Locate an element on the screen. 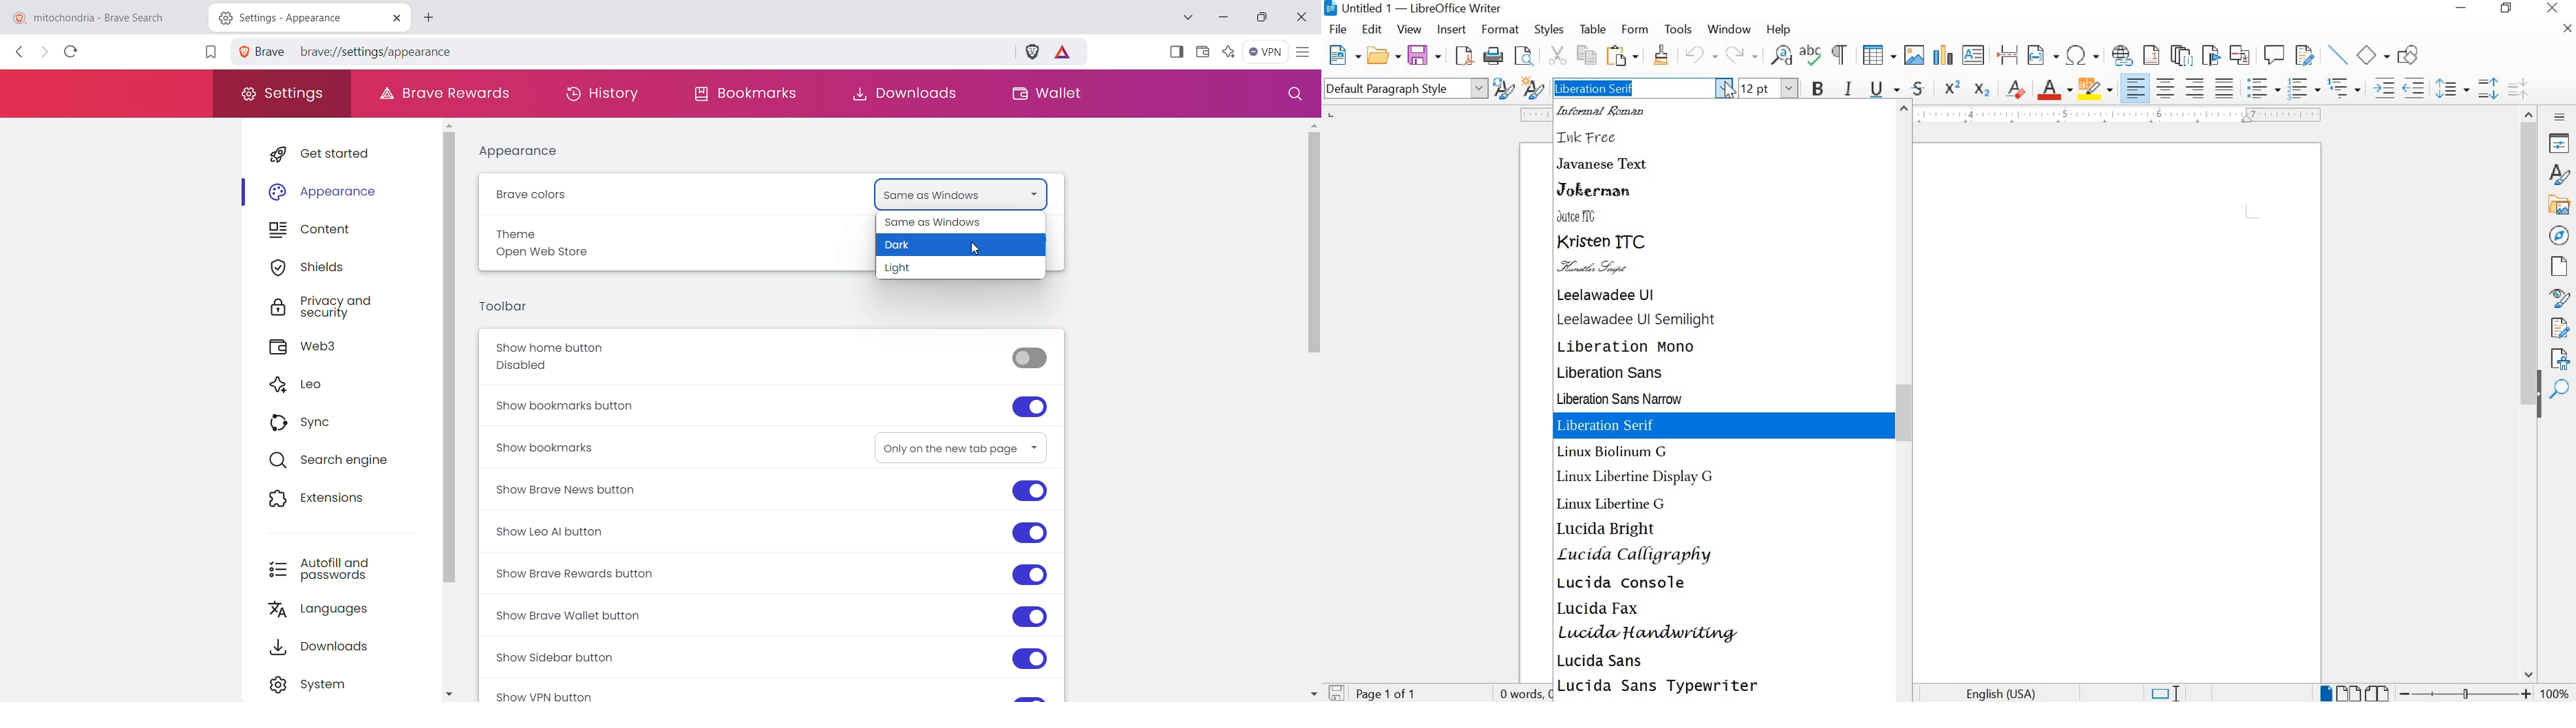 The height and width of the screenshot is (728, 2576). DECREASE PARAGRAPH SPACING is located at coordinates (2517, 87).